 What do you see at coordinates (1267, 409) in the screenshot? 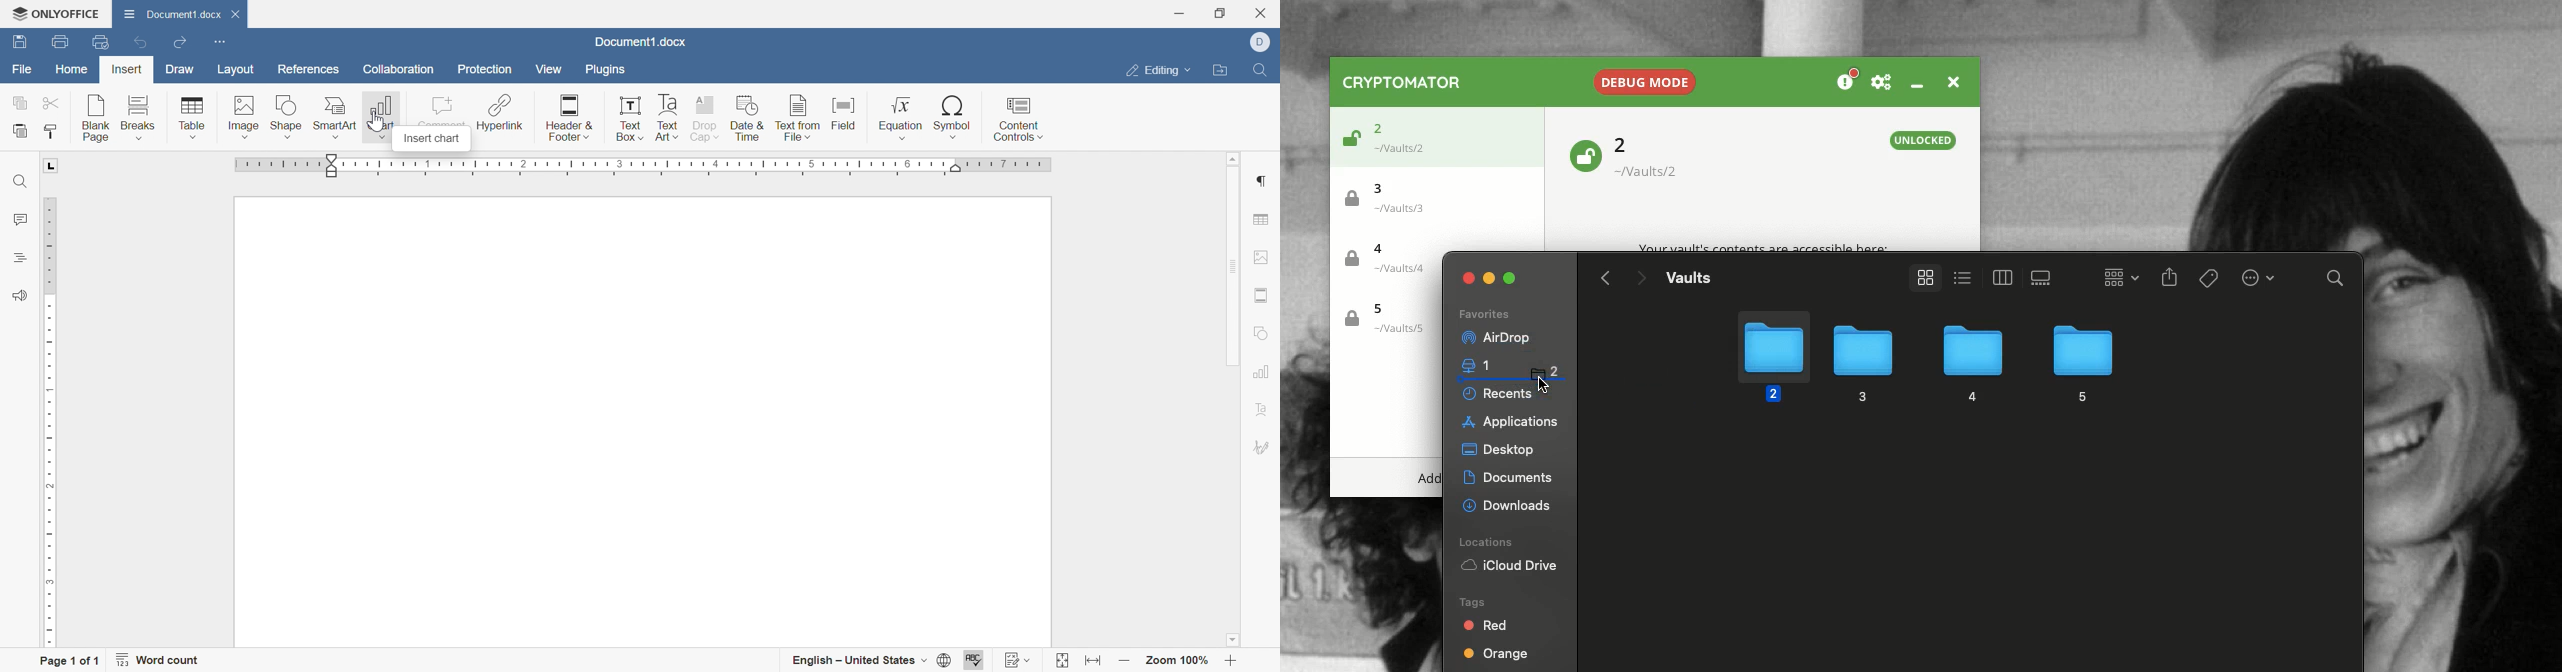
I see `Text Art Settings` at bounding box center [1267, 409].